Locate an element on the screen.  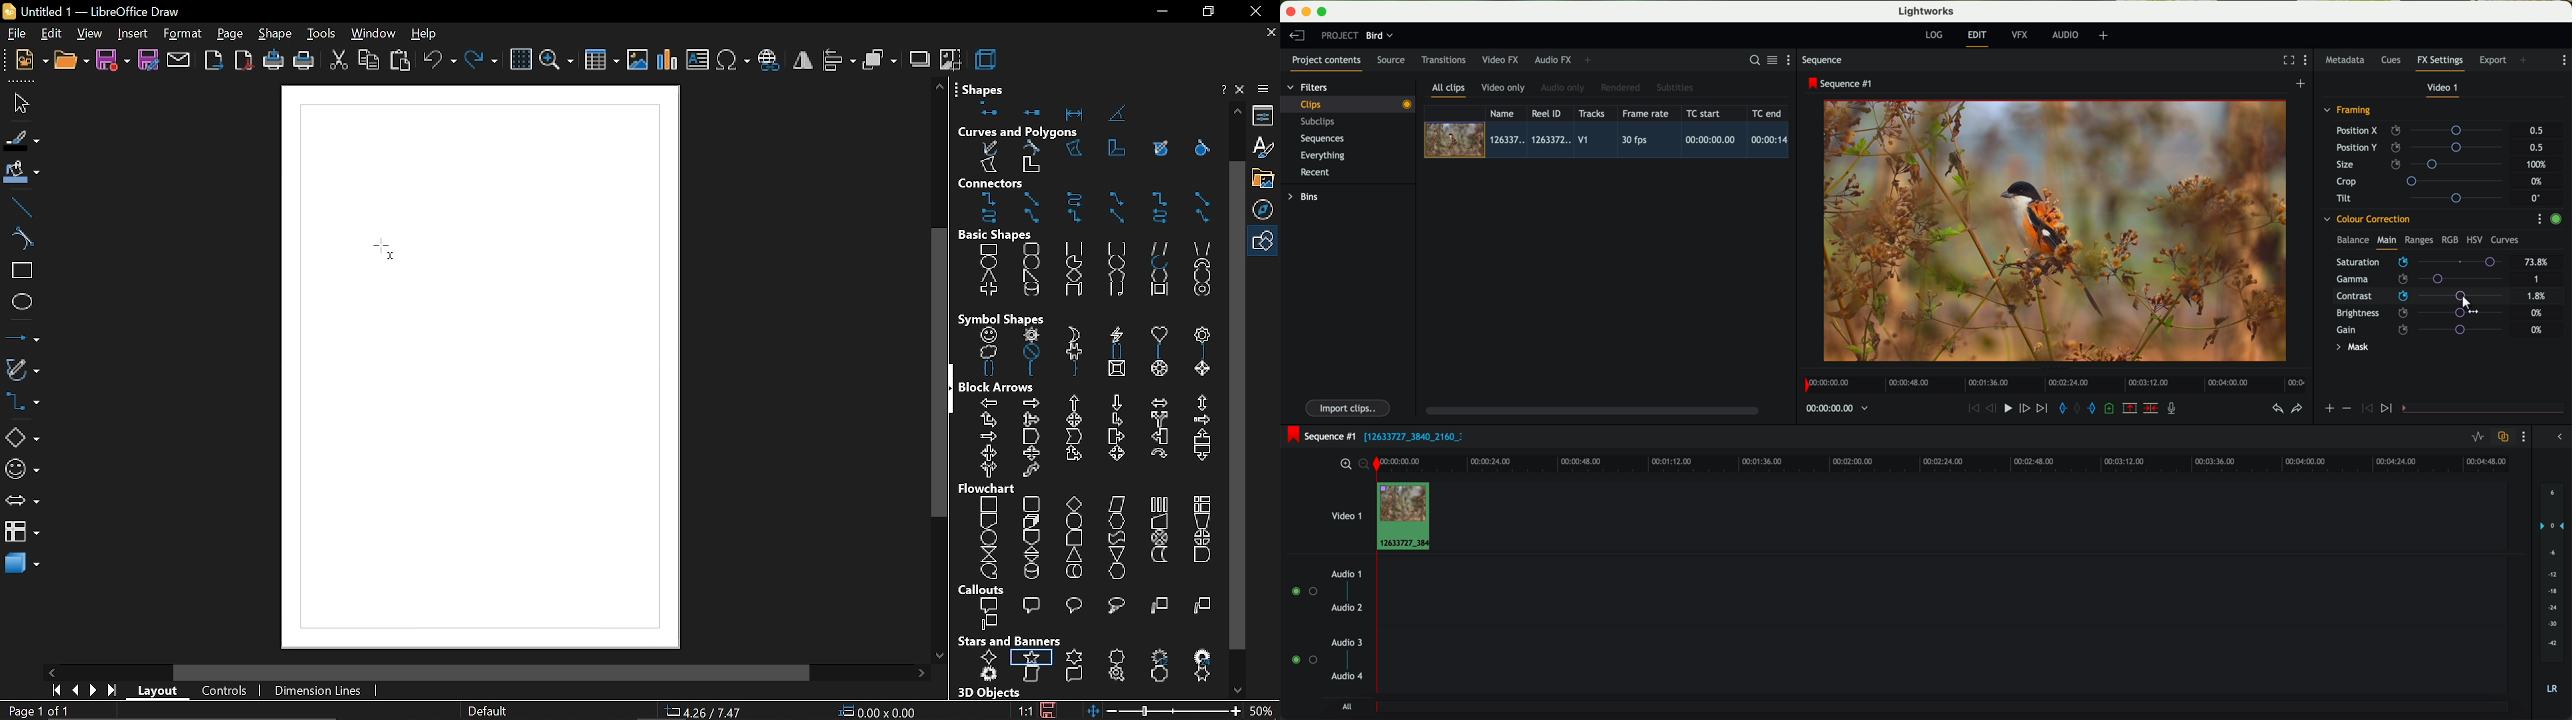
horizontal scroll bar is located at coordinates (487, 671).